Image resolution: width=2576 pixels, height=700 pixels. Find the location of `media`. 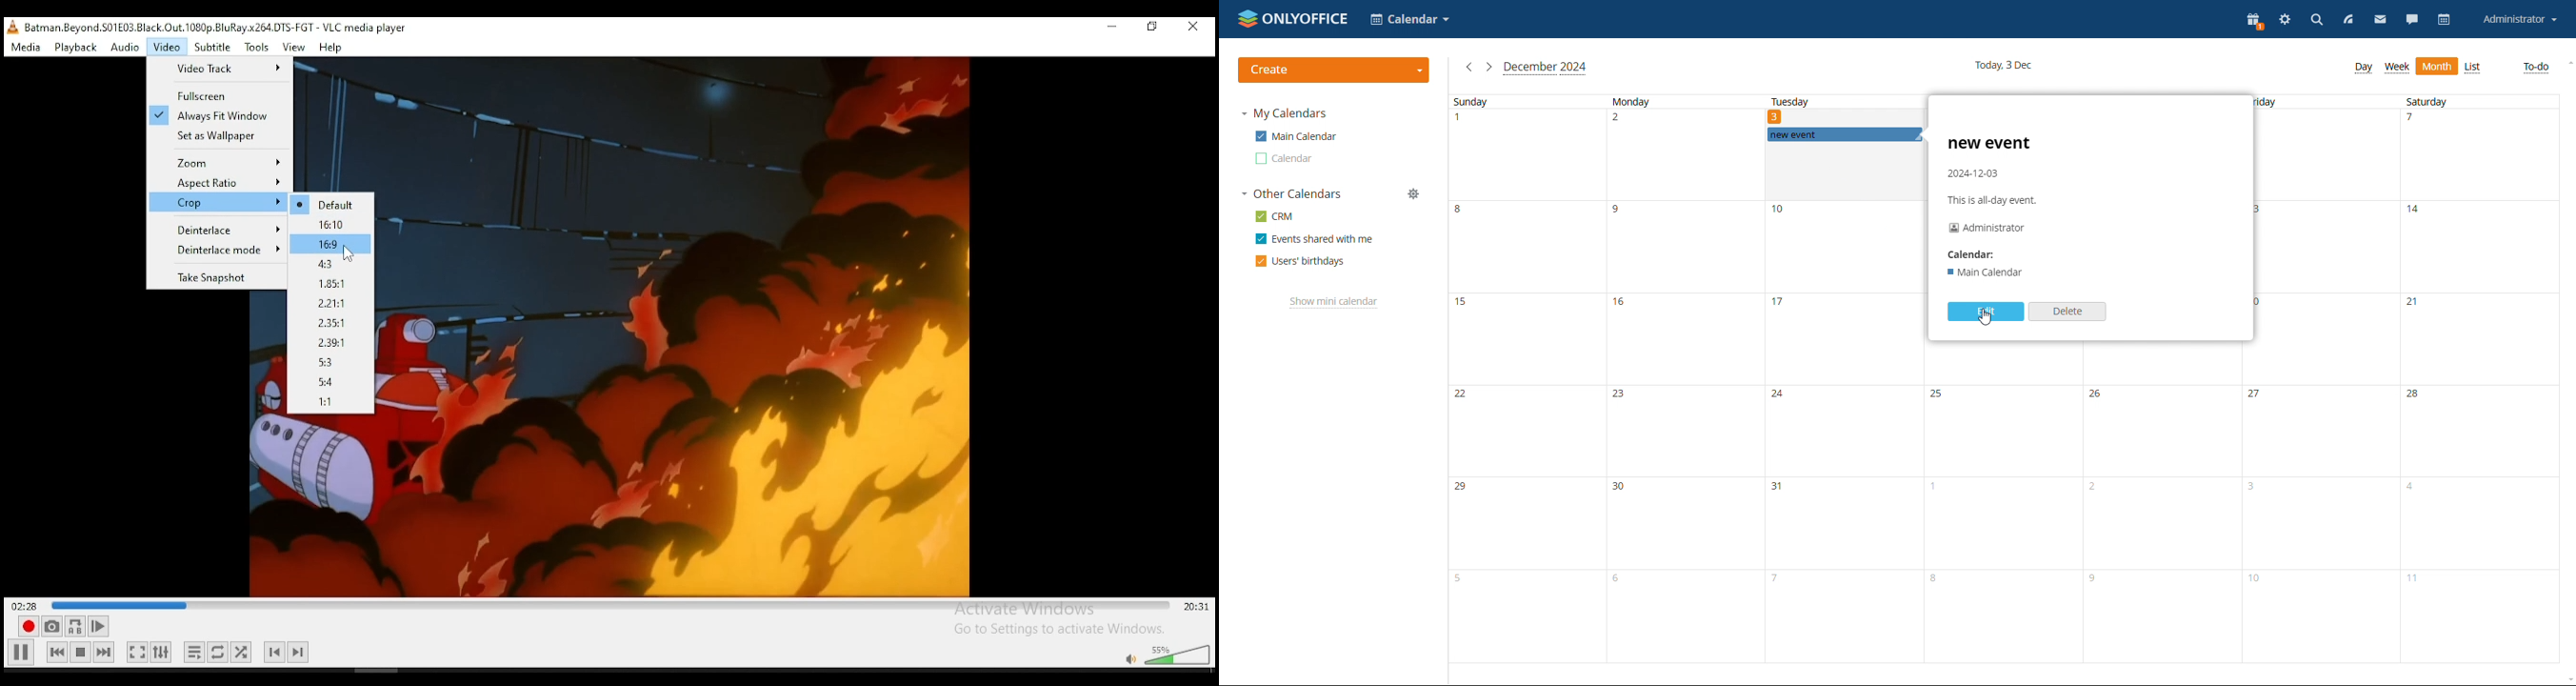

media is located at coordinates (25, 47).